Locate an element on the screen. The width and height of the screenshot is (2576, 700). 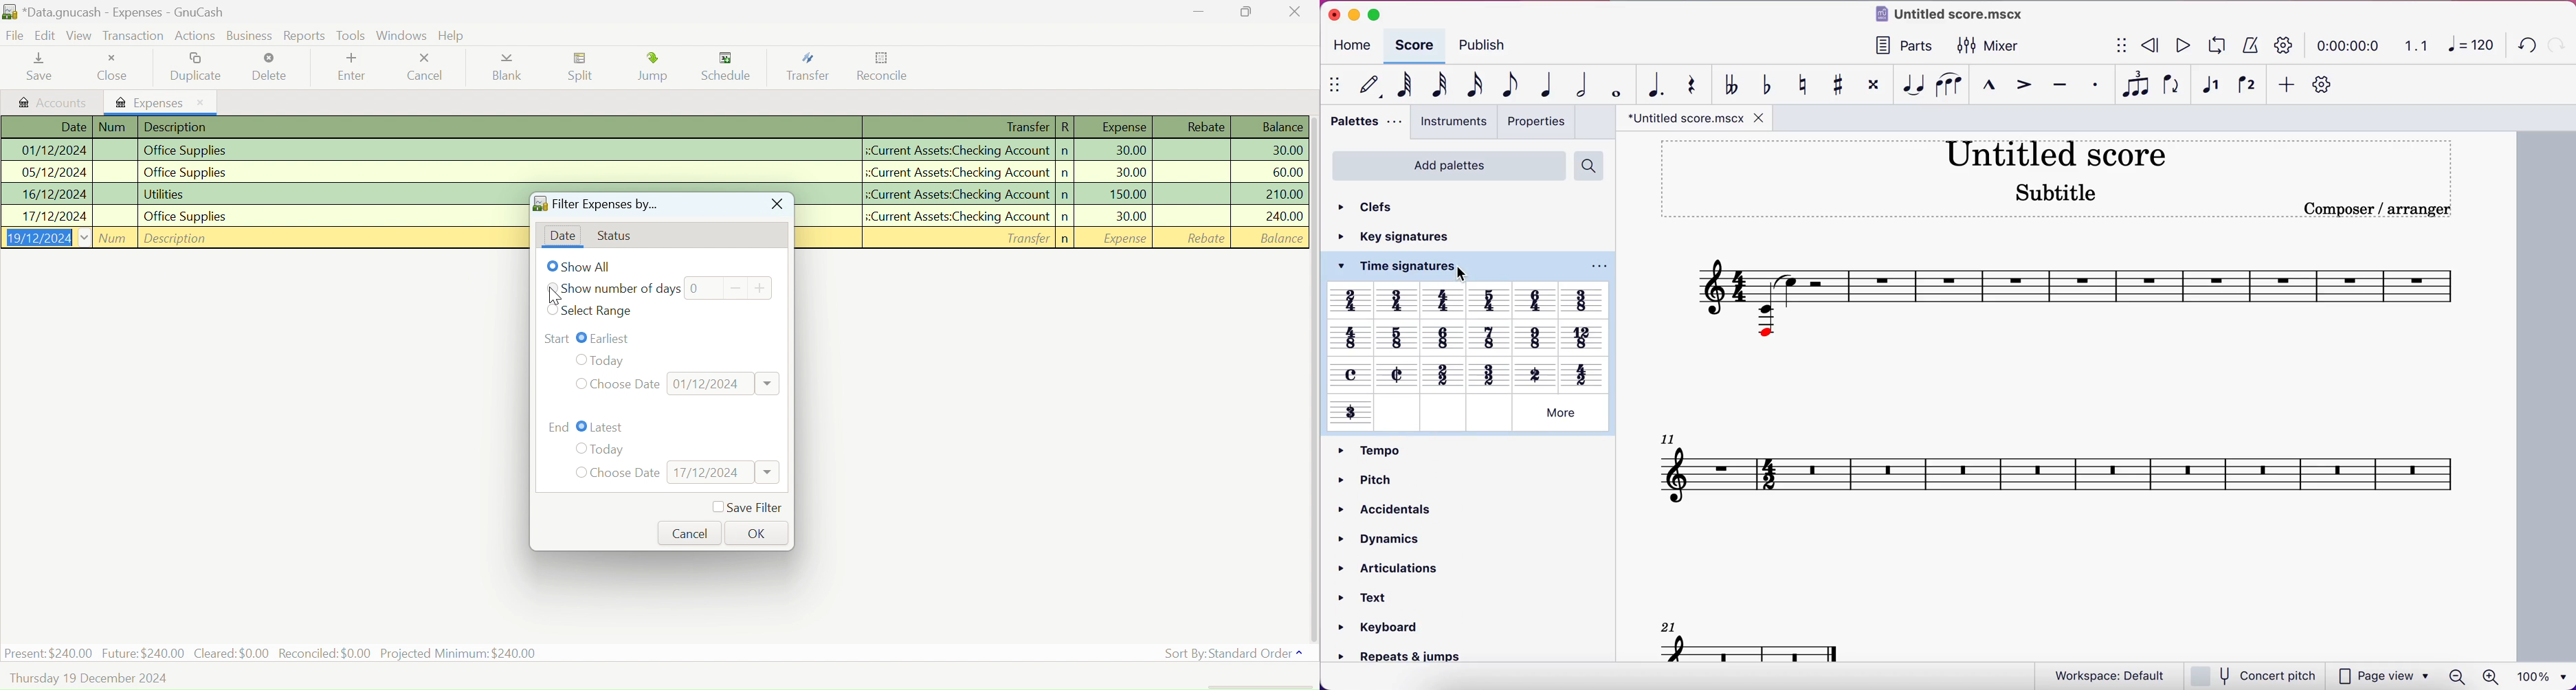
accidentals is located at coordinates (1380, 511).